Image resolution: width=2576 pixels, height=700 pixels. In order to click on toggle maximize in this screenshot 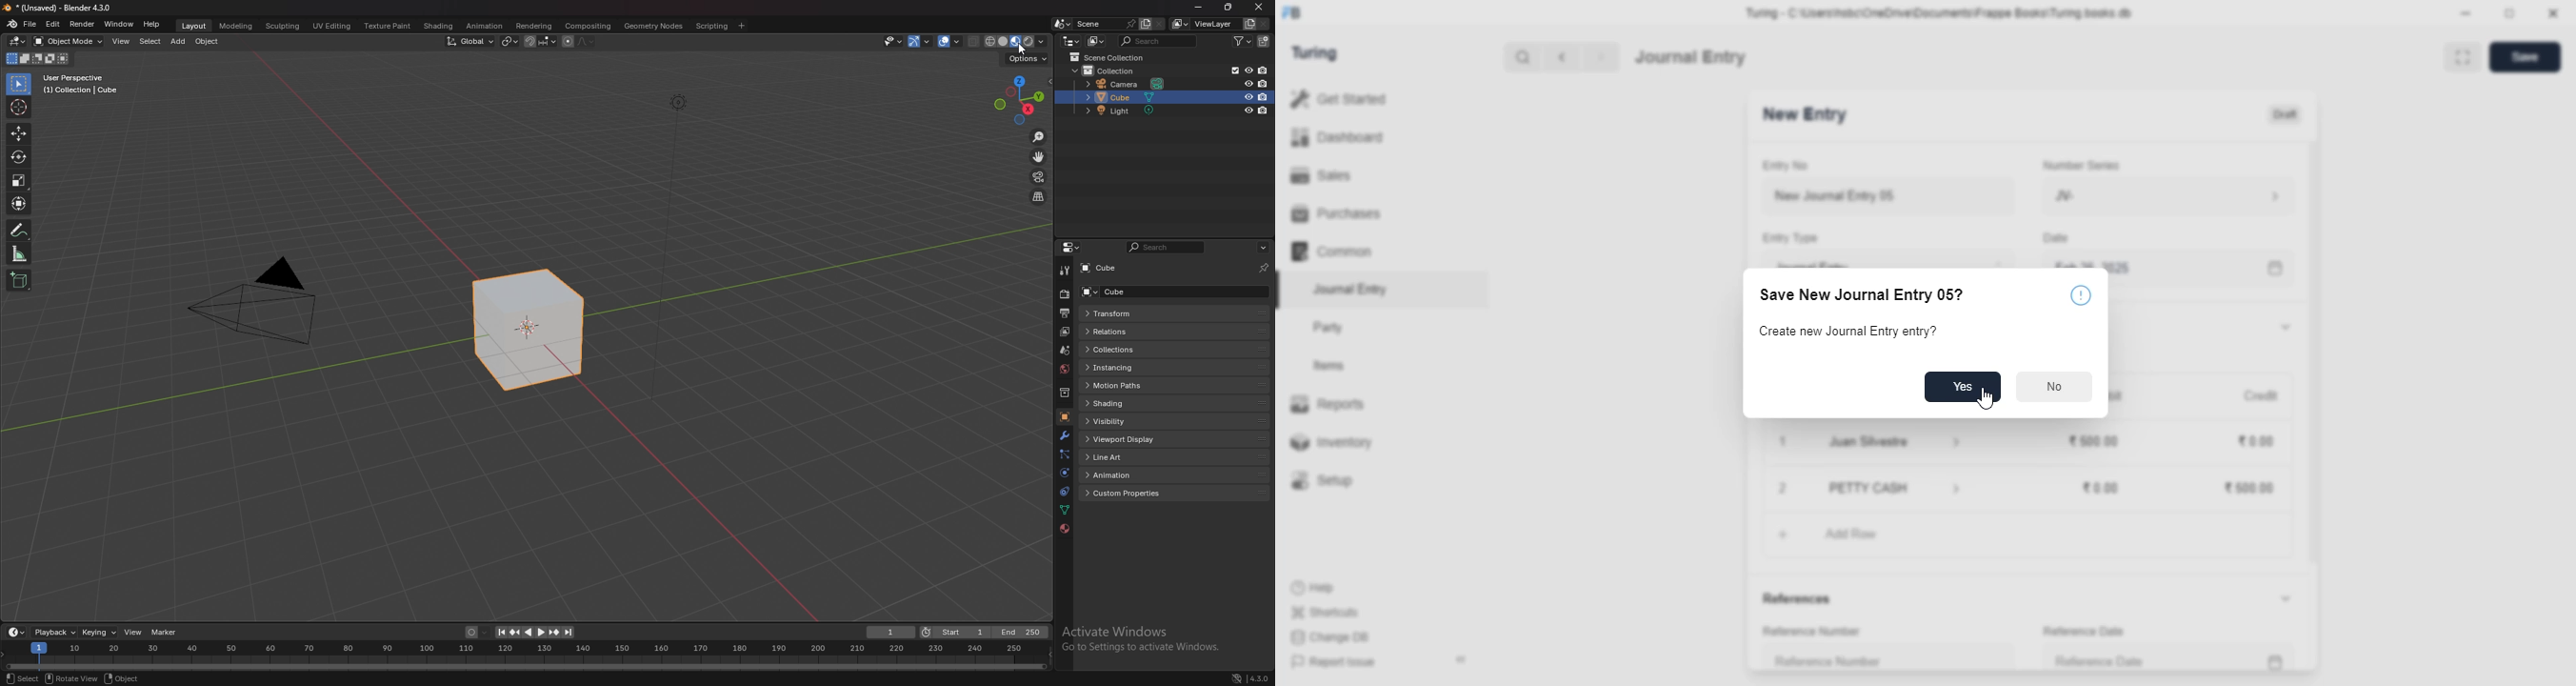, I will do `click(2509, 13)`.